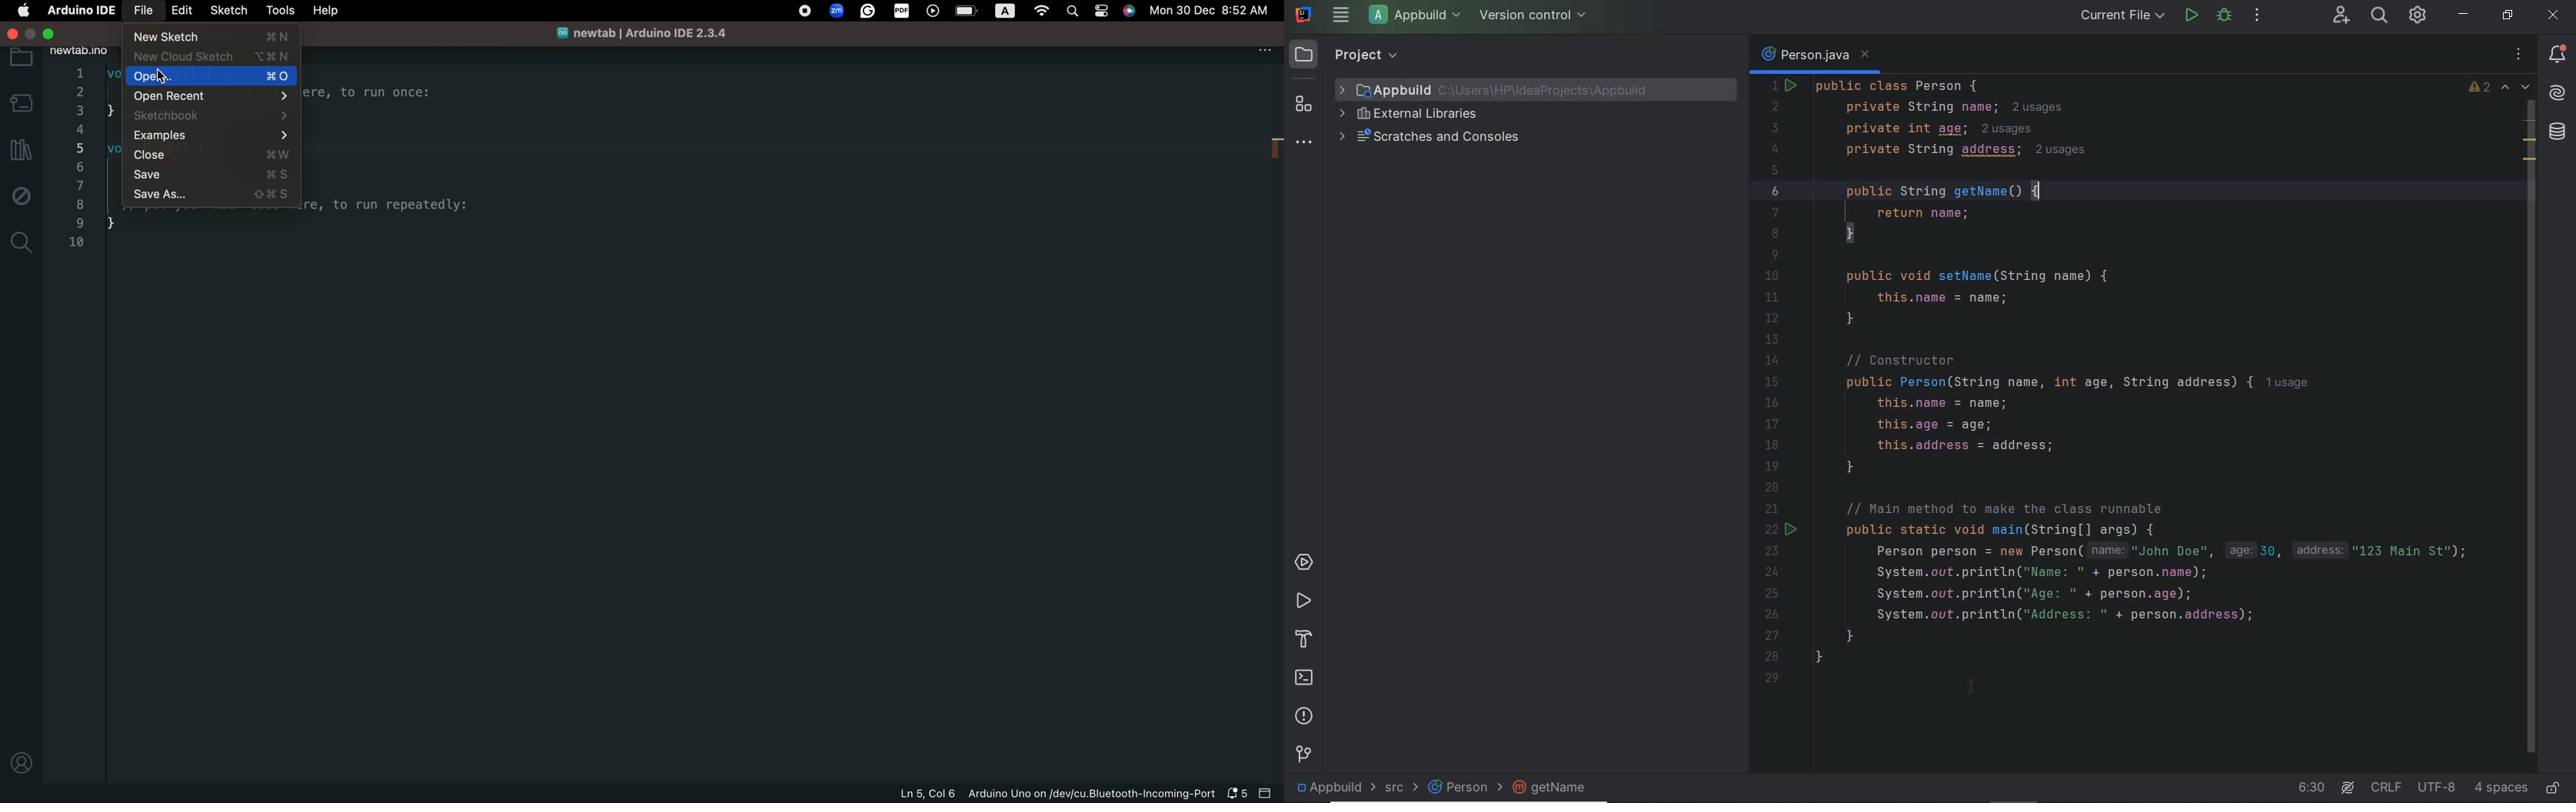 The width and height of the screenshot is (2576, 812). What do you see at coordinates (178, 11) in the screenshot?
I see `edit` at bounding box center [178, 11].